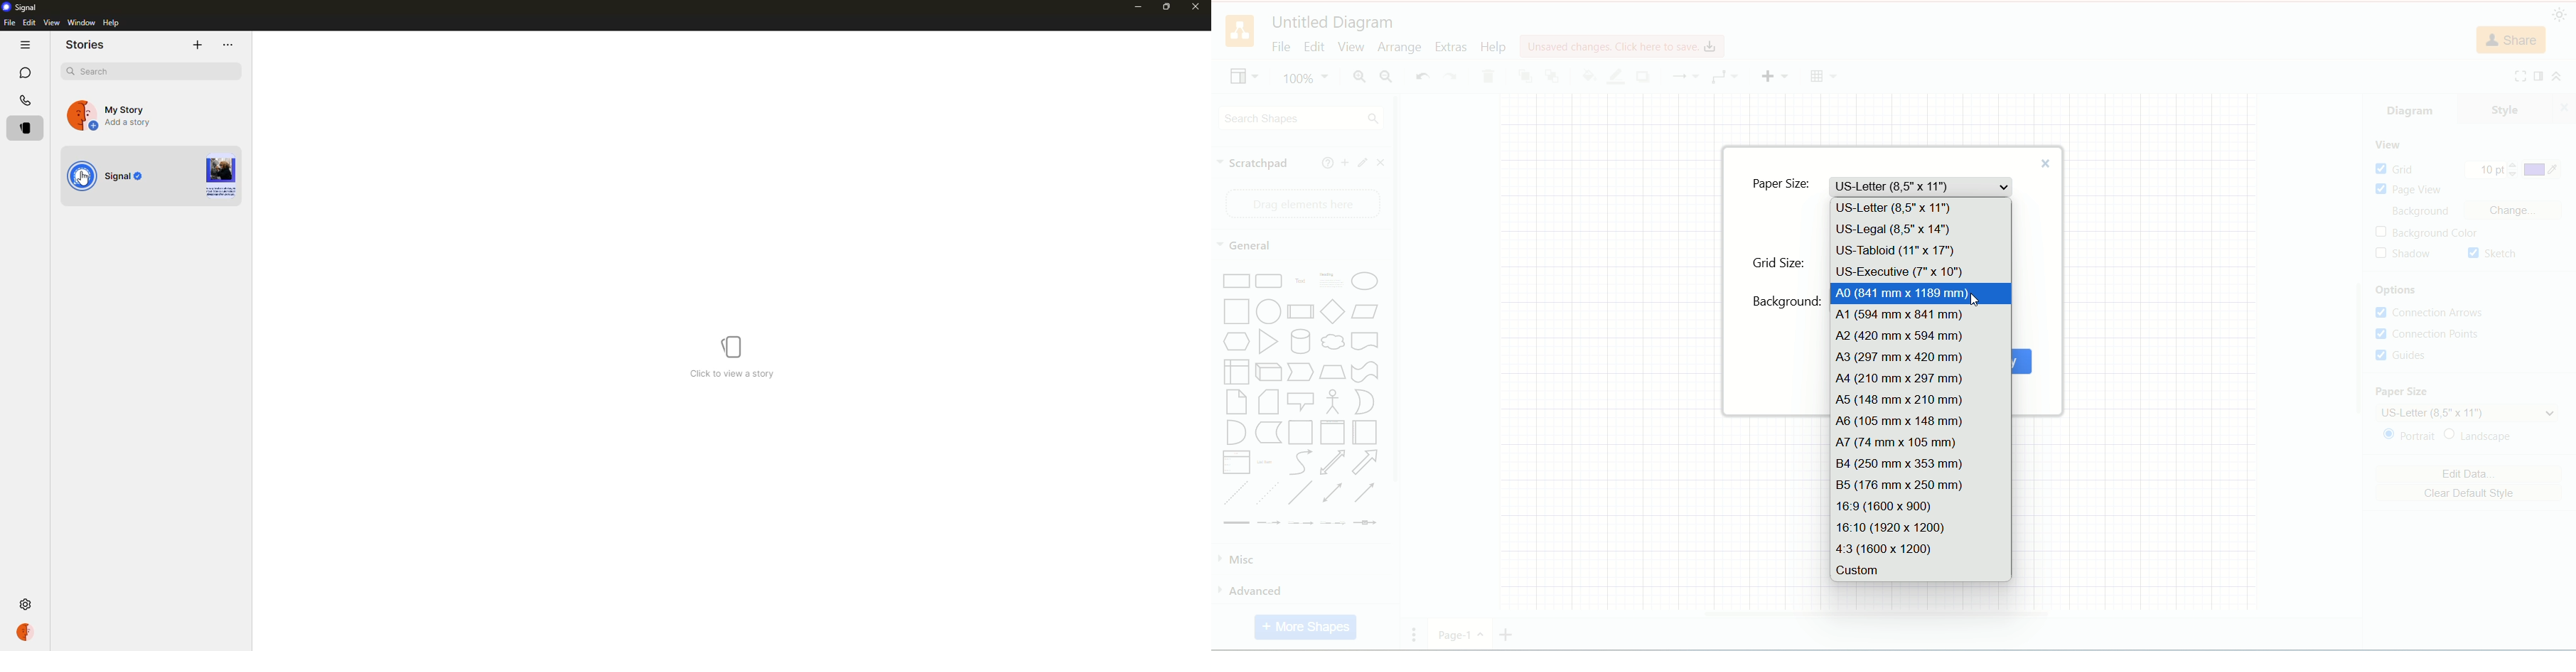 Image resolution: width=2576 pixels, height=672 pixels. What do you see at coordinates (1399, 48) in the screenshot?
I see `arrange` at bounding box center [1399, 48].